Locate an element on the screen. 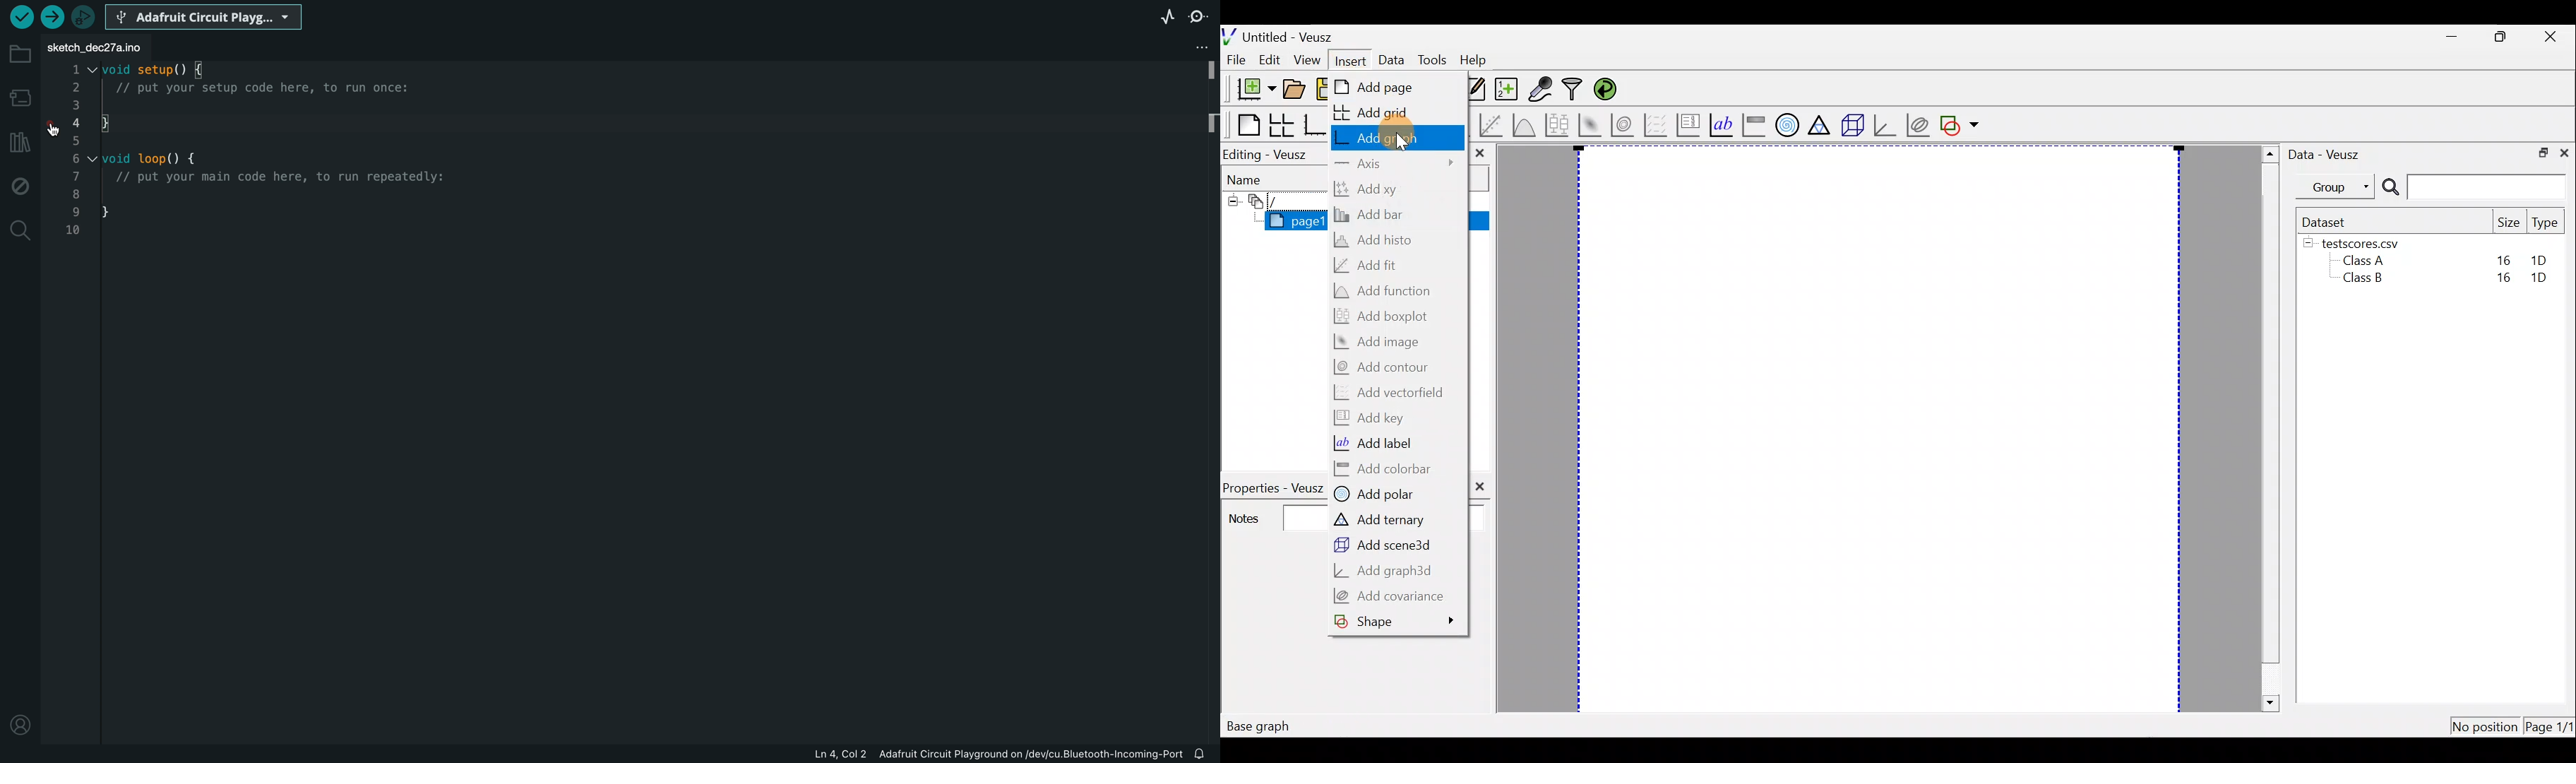  Data - Veusz is located at coordinates (2332, 154).